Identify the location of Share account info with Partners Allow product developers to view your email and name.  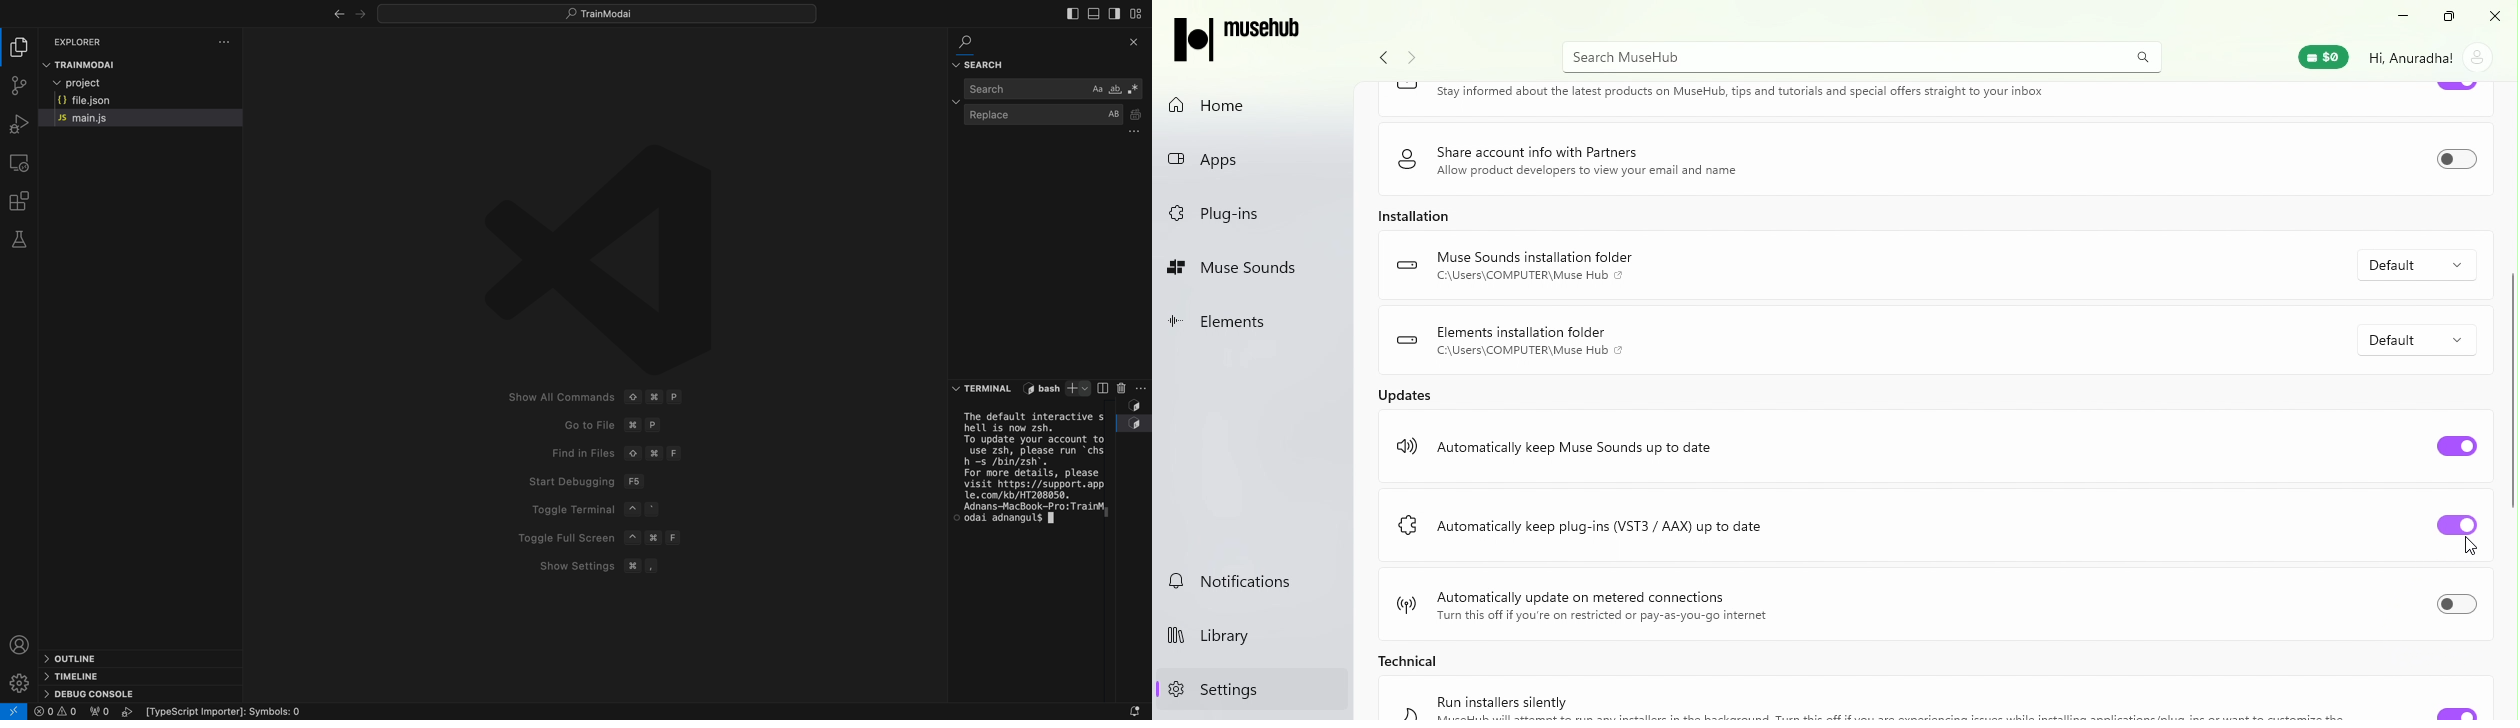
(1593, 163).